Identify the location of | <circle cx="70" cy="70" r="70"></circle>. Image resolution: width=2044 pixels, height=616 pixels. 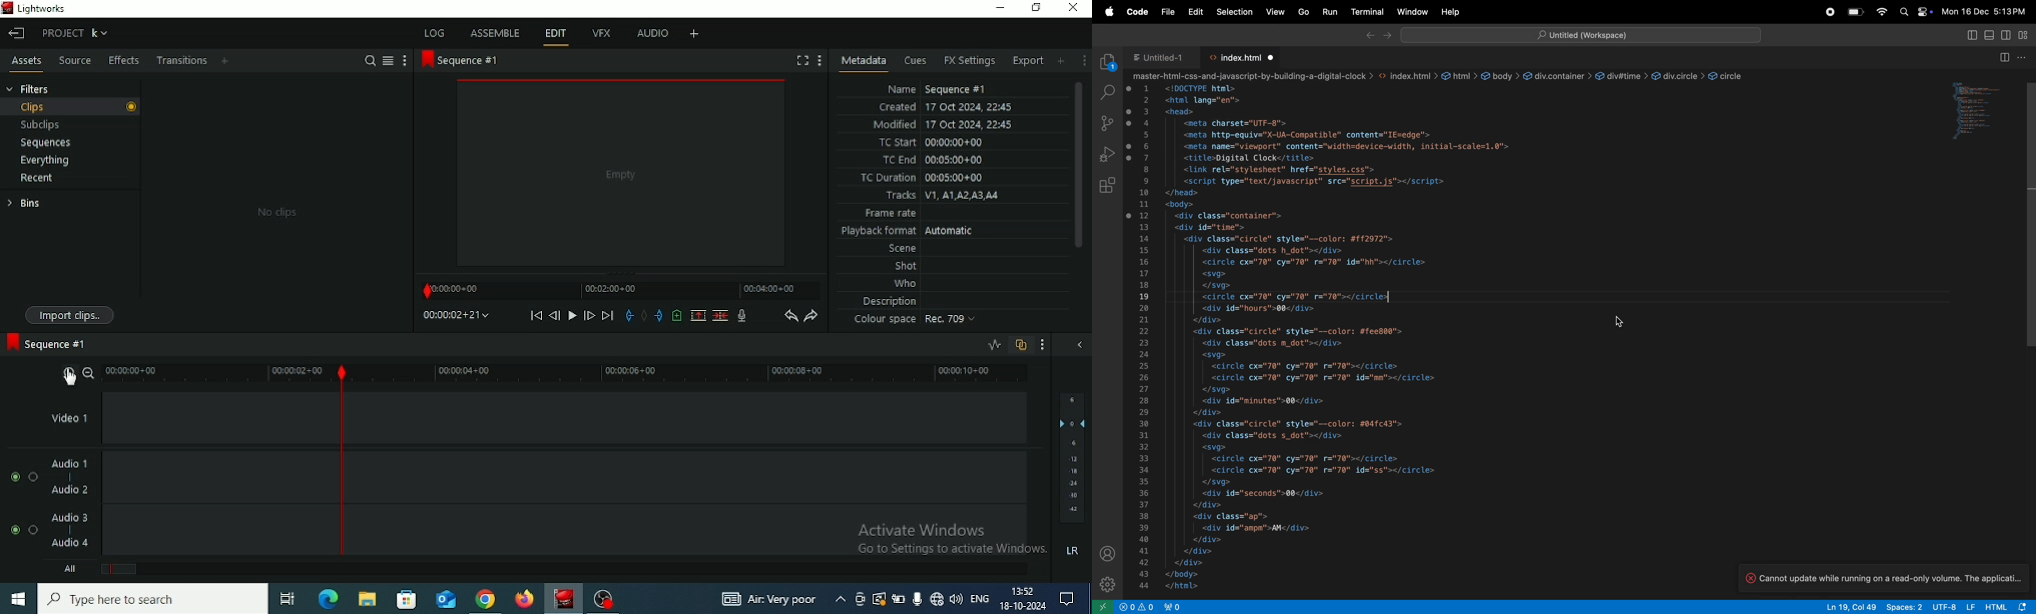
(1296, 296).